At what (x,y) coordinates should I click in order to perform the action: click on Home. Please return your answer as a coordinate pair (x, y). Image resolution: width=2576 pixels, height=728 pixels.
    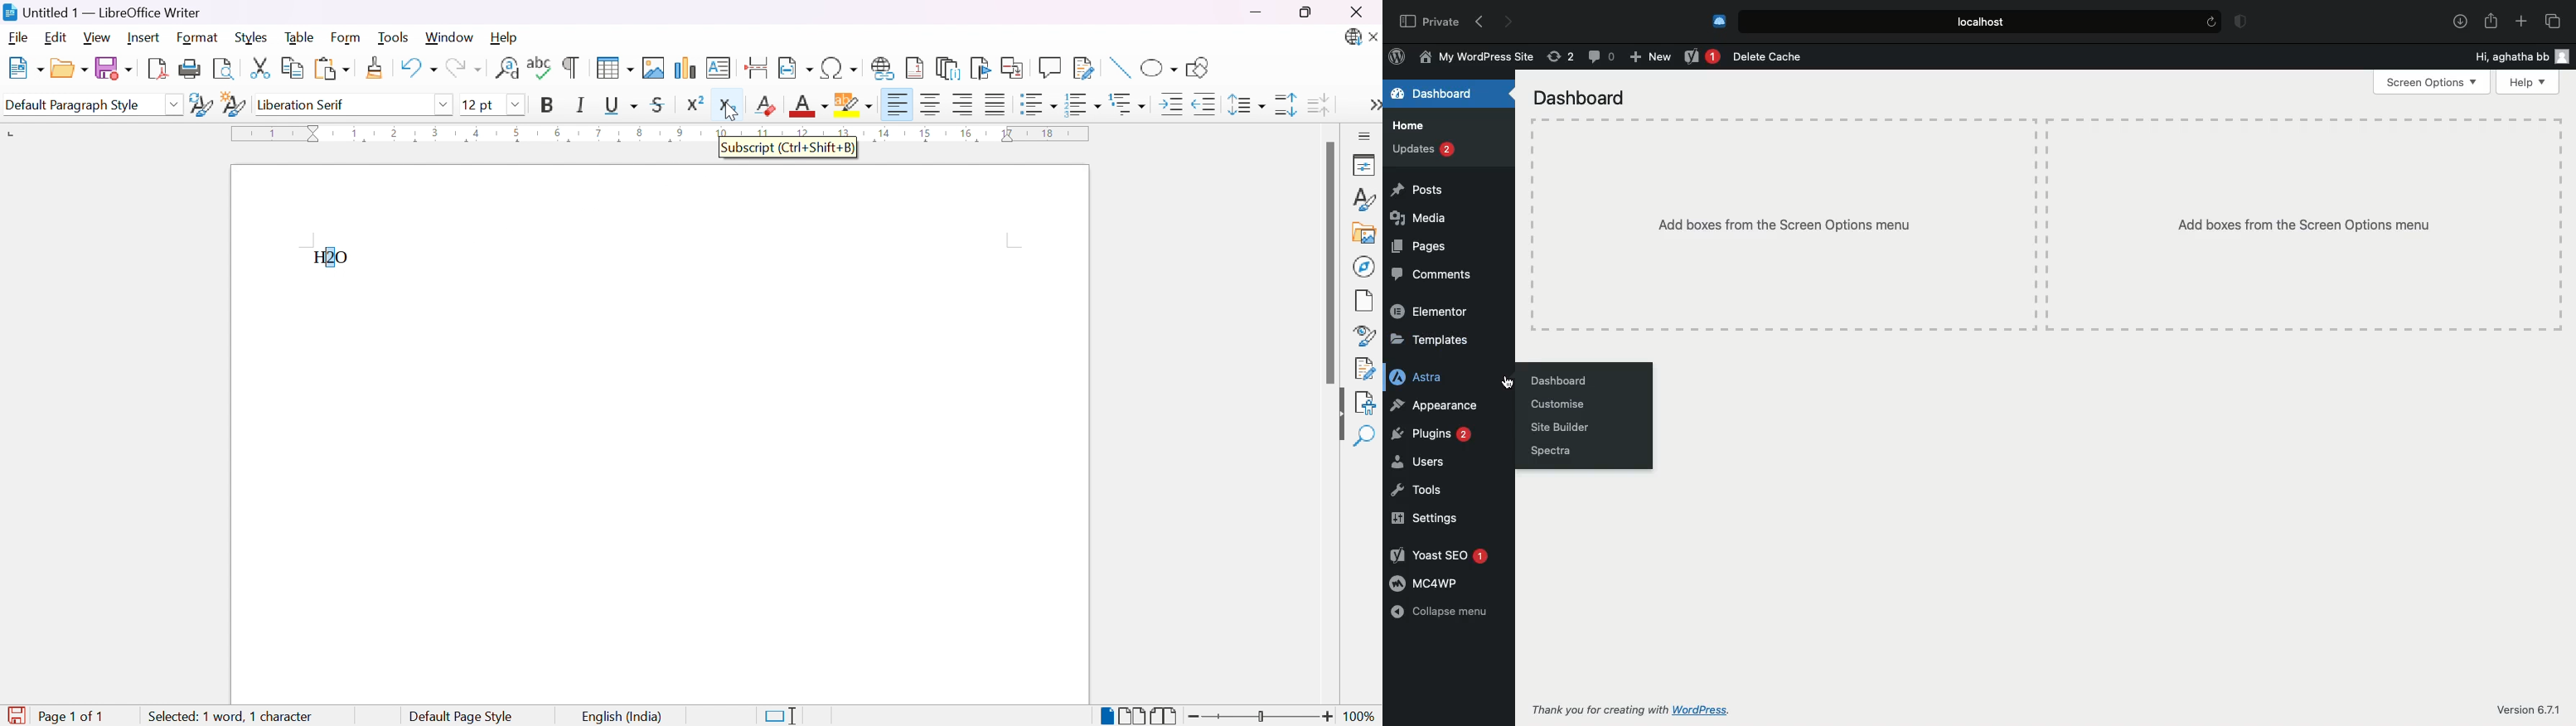
    Looking at the image, I should click on (1411, 126).